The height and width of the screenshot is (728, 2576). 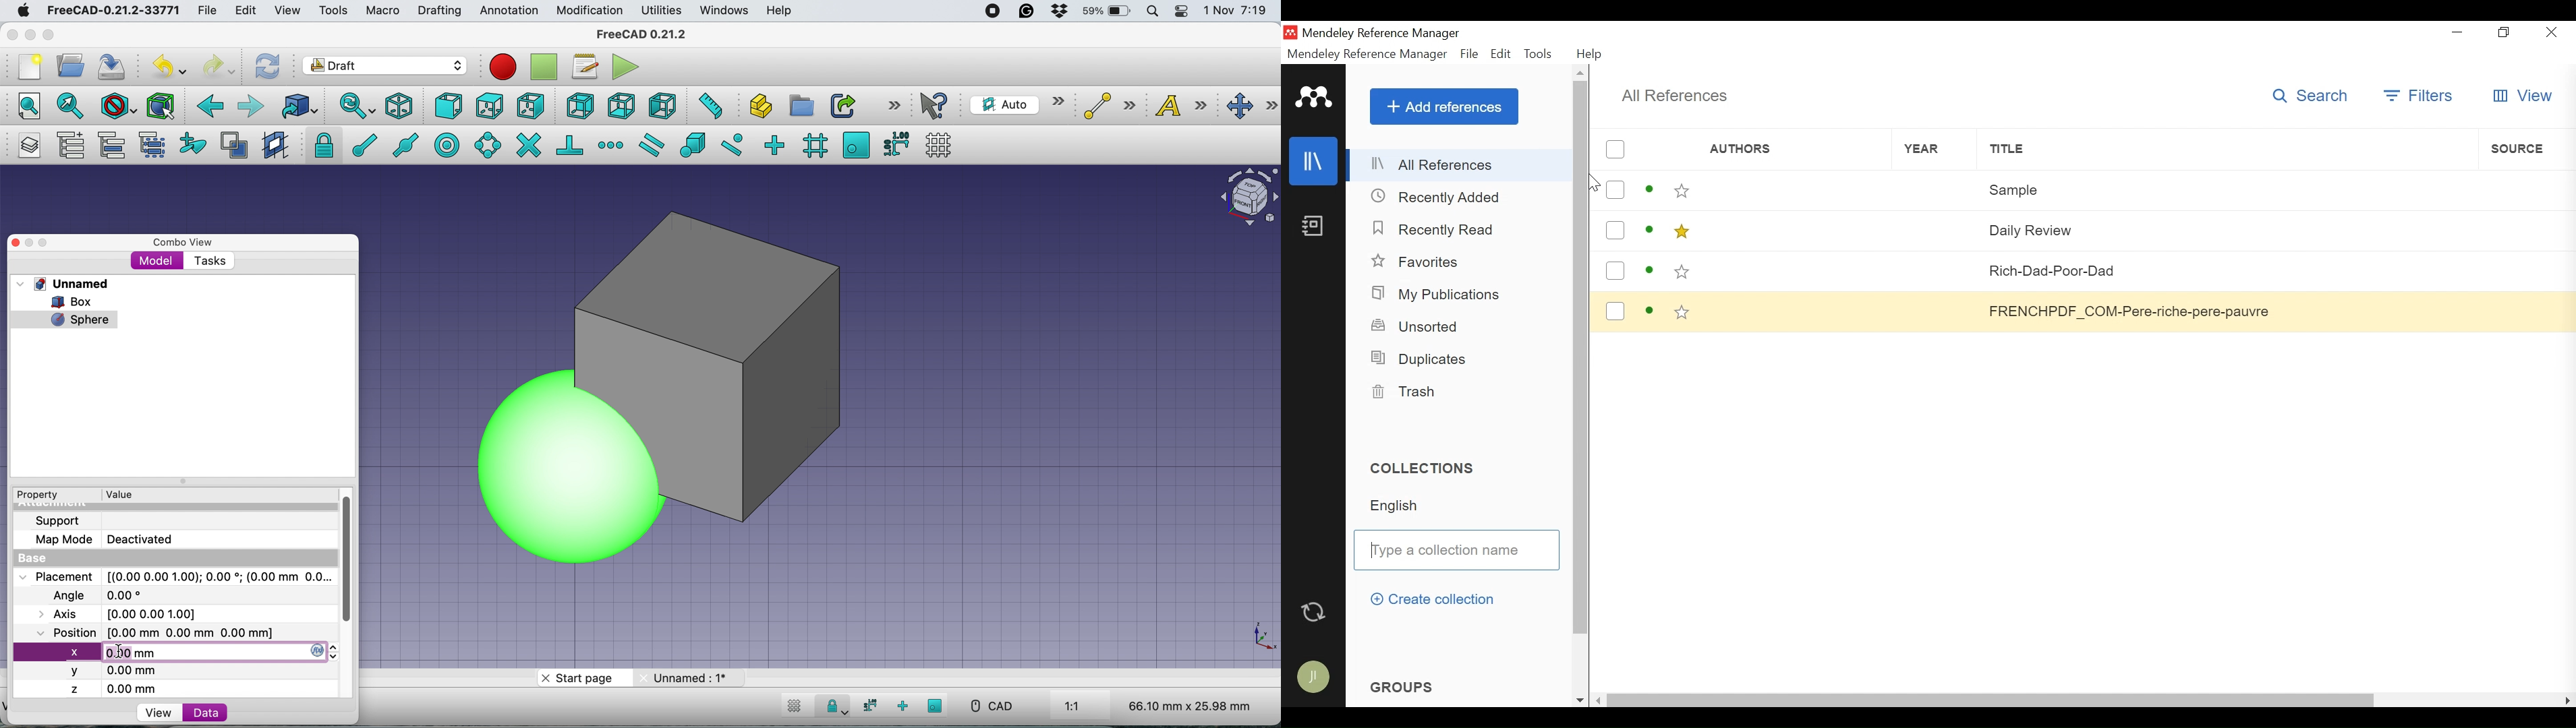 What do you see at coordinates (1253, 637) in the screenshot?
I see `xy coordinate` at bounding box center [1253, 637].